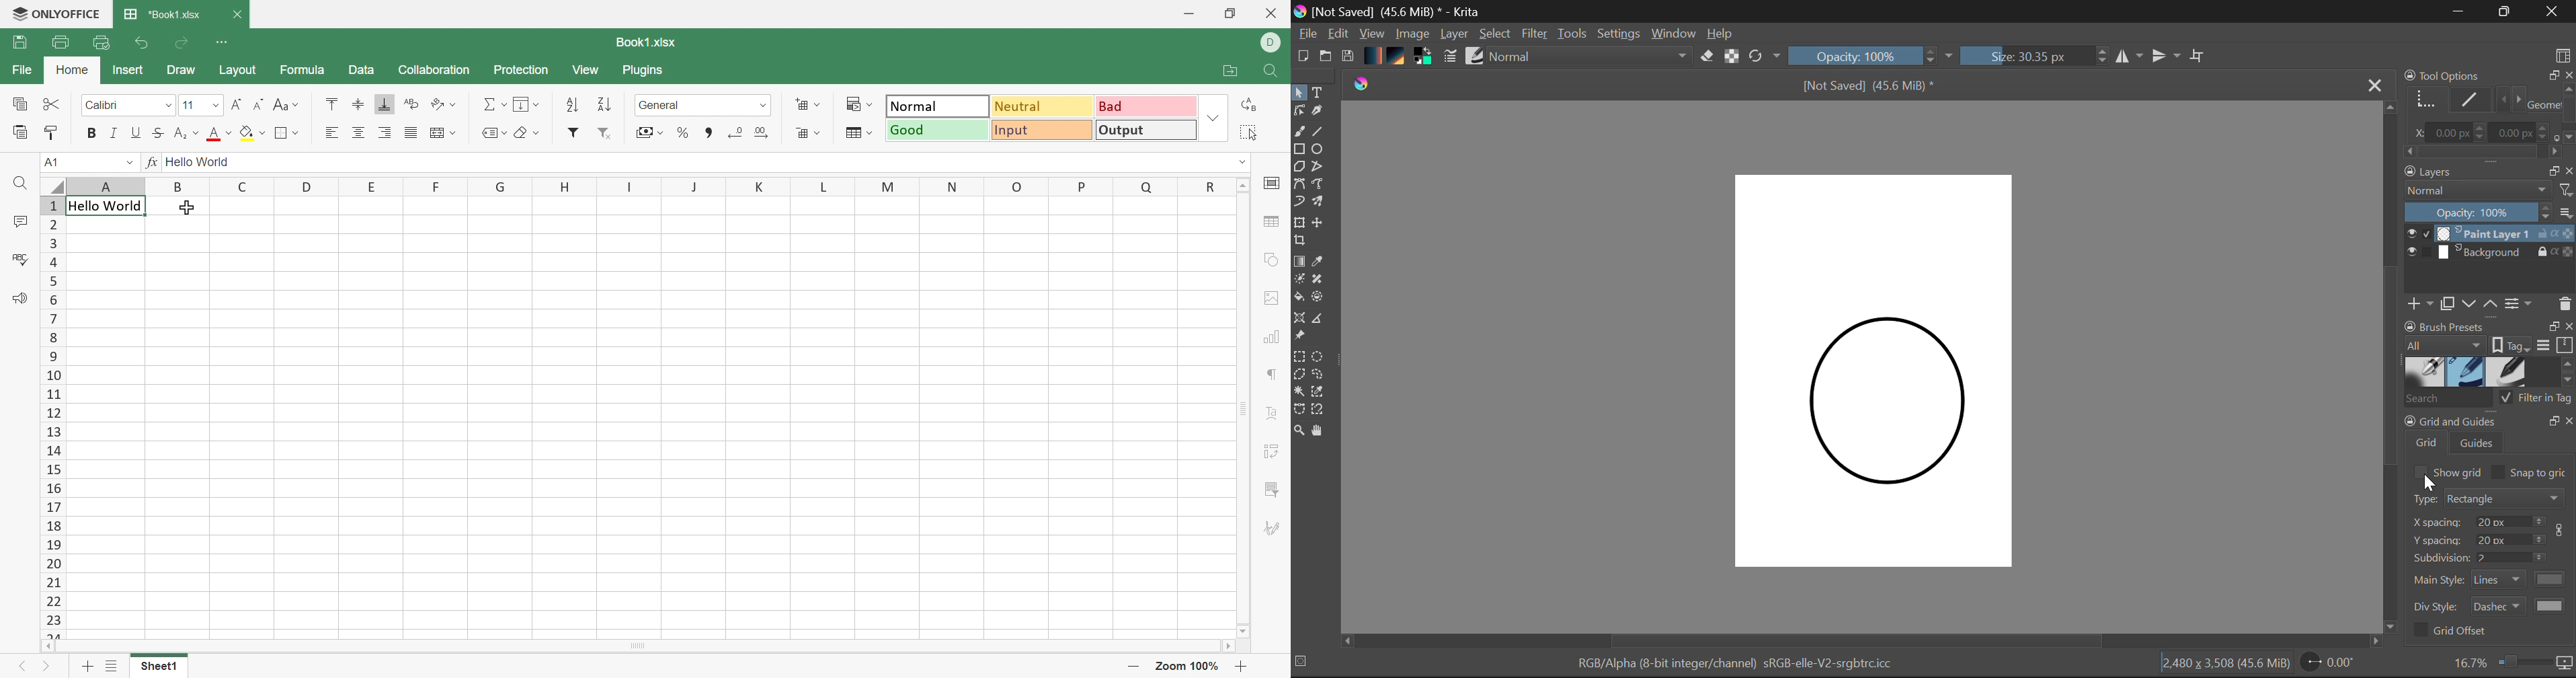  I want to click on Restore Down, so click(2459, 12).